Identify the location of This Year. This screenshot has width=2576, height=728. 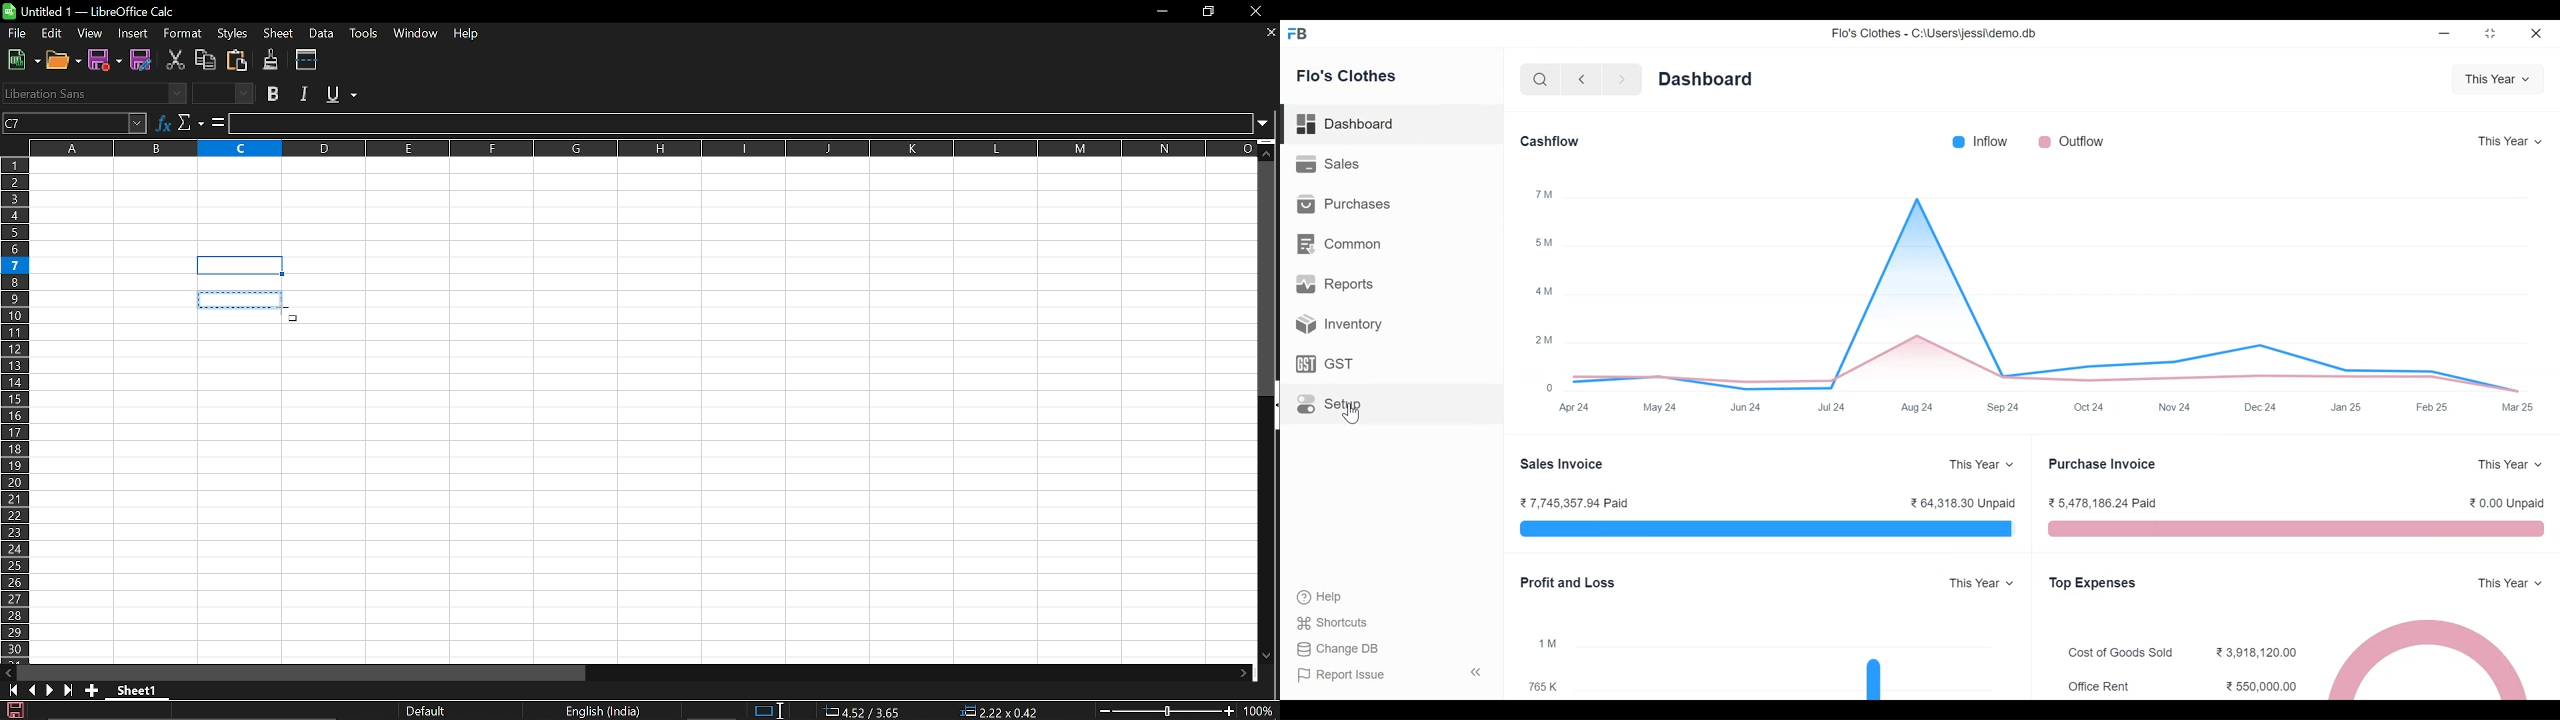
(2507, 142).